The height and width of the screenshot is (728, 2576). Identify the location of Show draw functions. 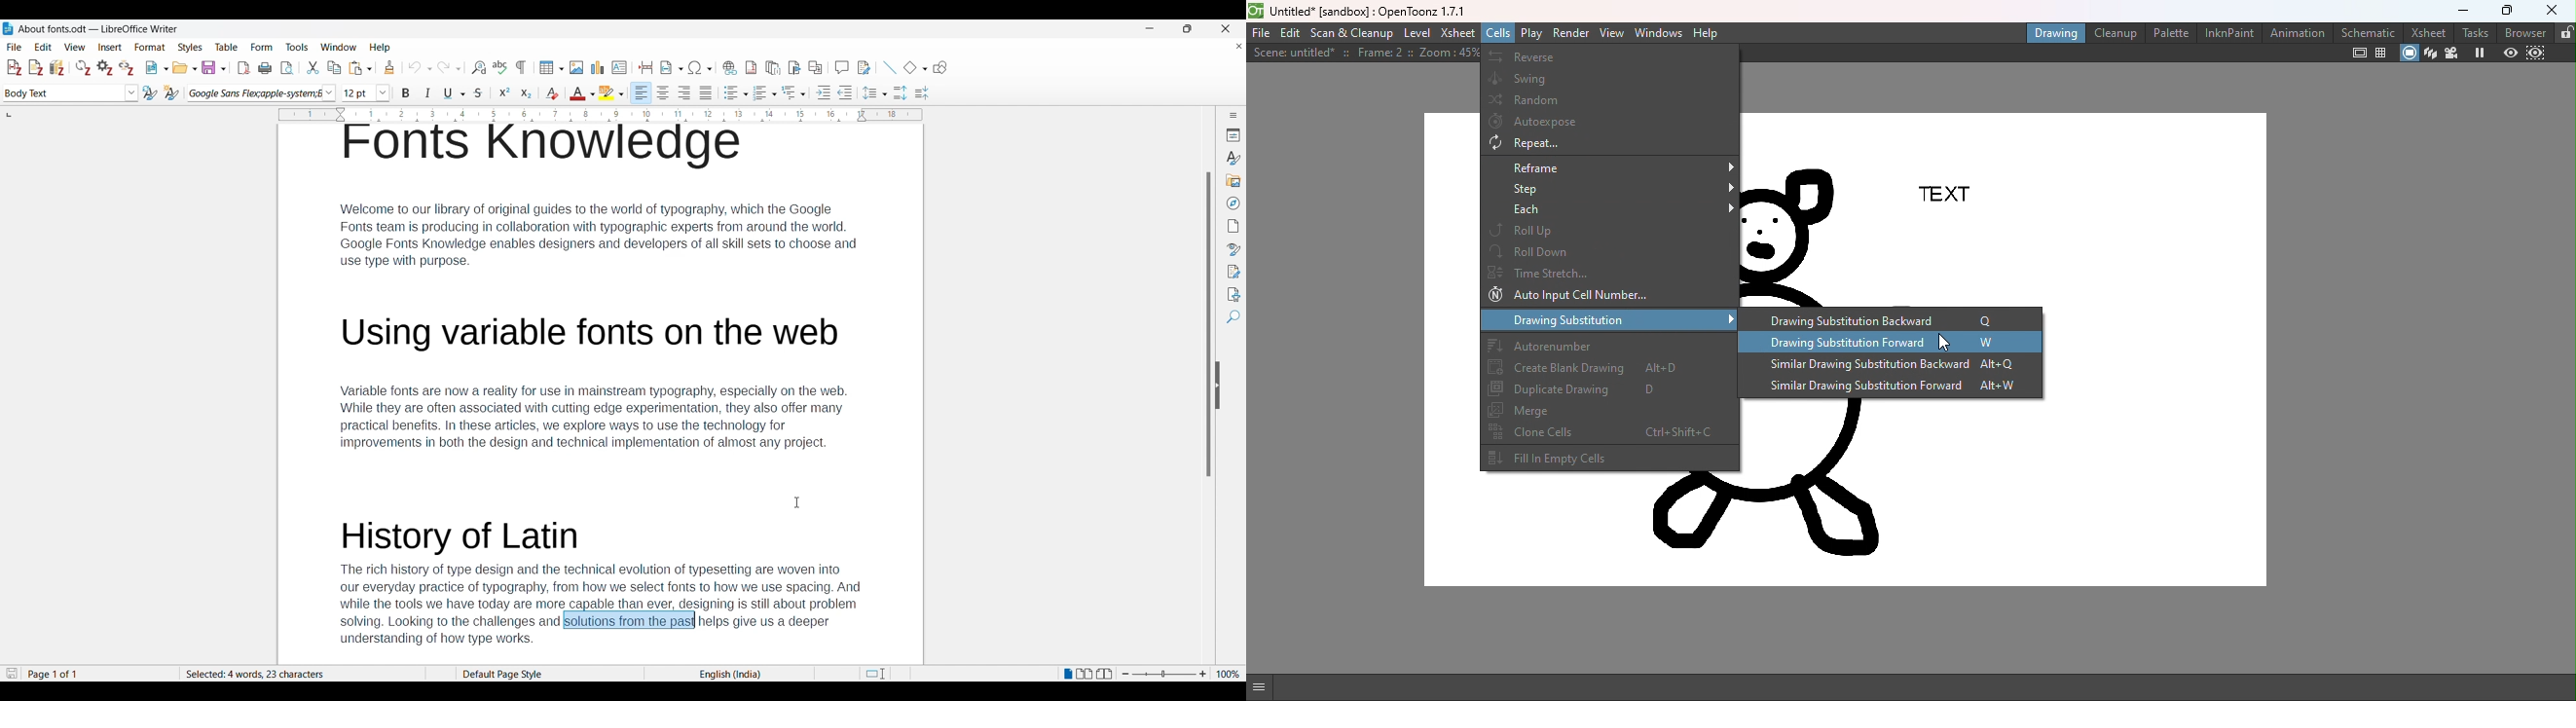
(940, 68).